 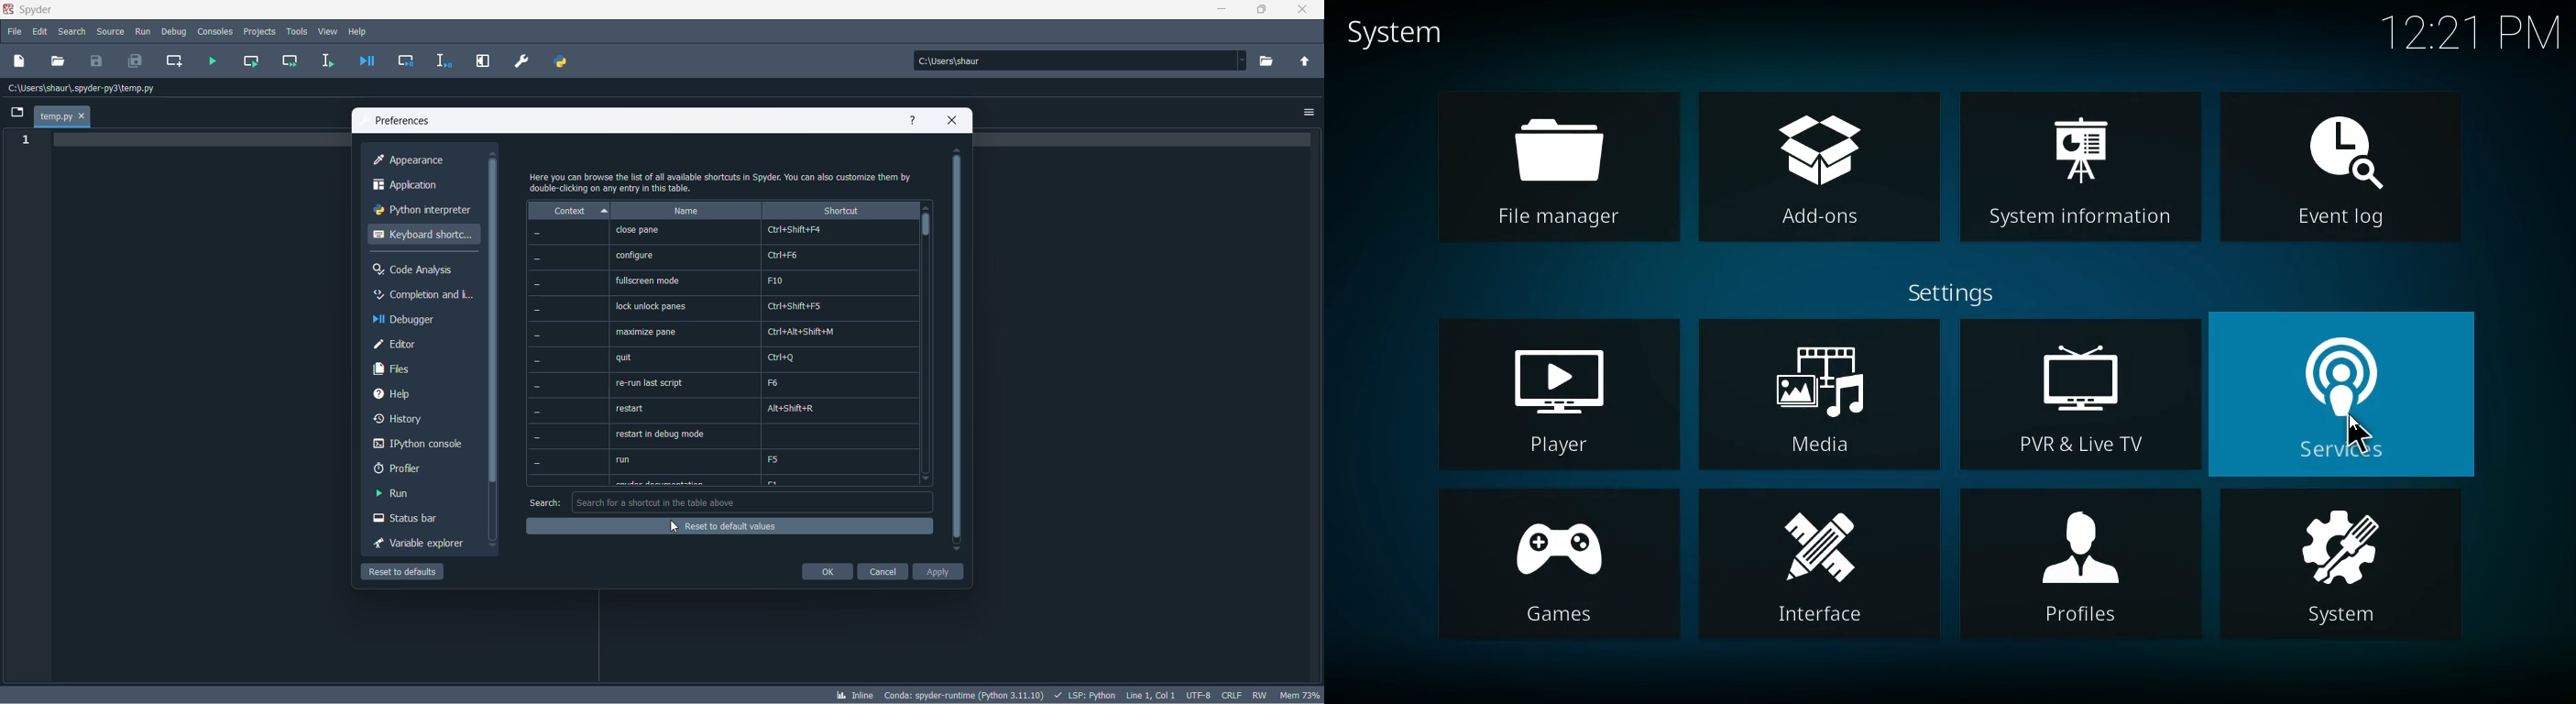 I want to click on shortcut, so click(x=842, y=210).